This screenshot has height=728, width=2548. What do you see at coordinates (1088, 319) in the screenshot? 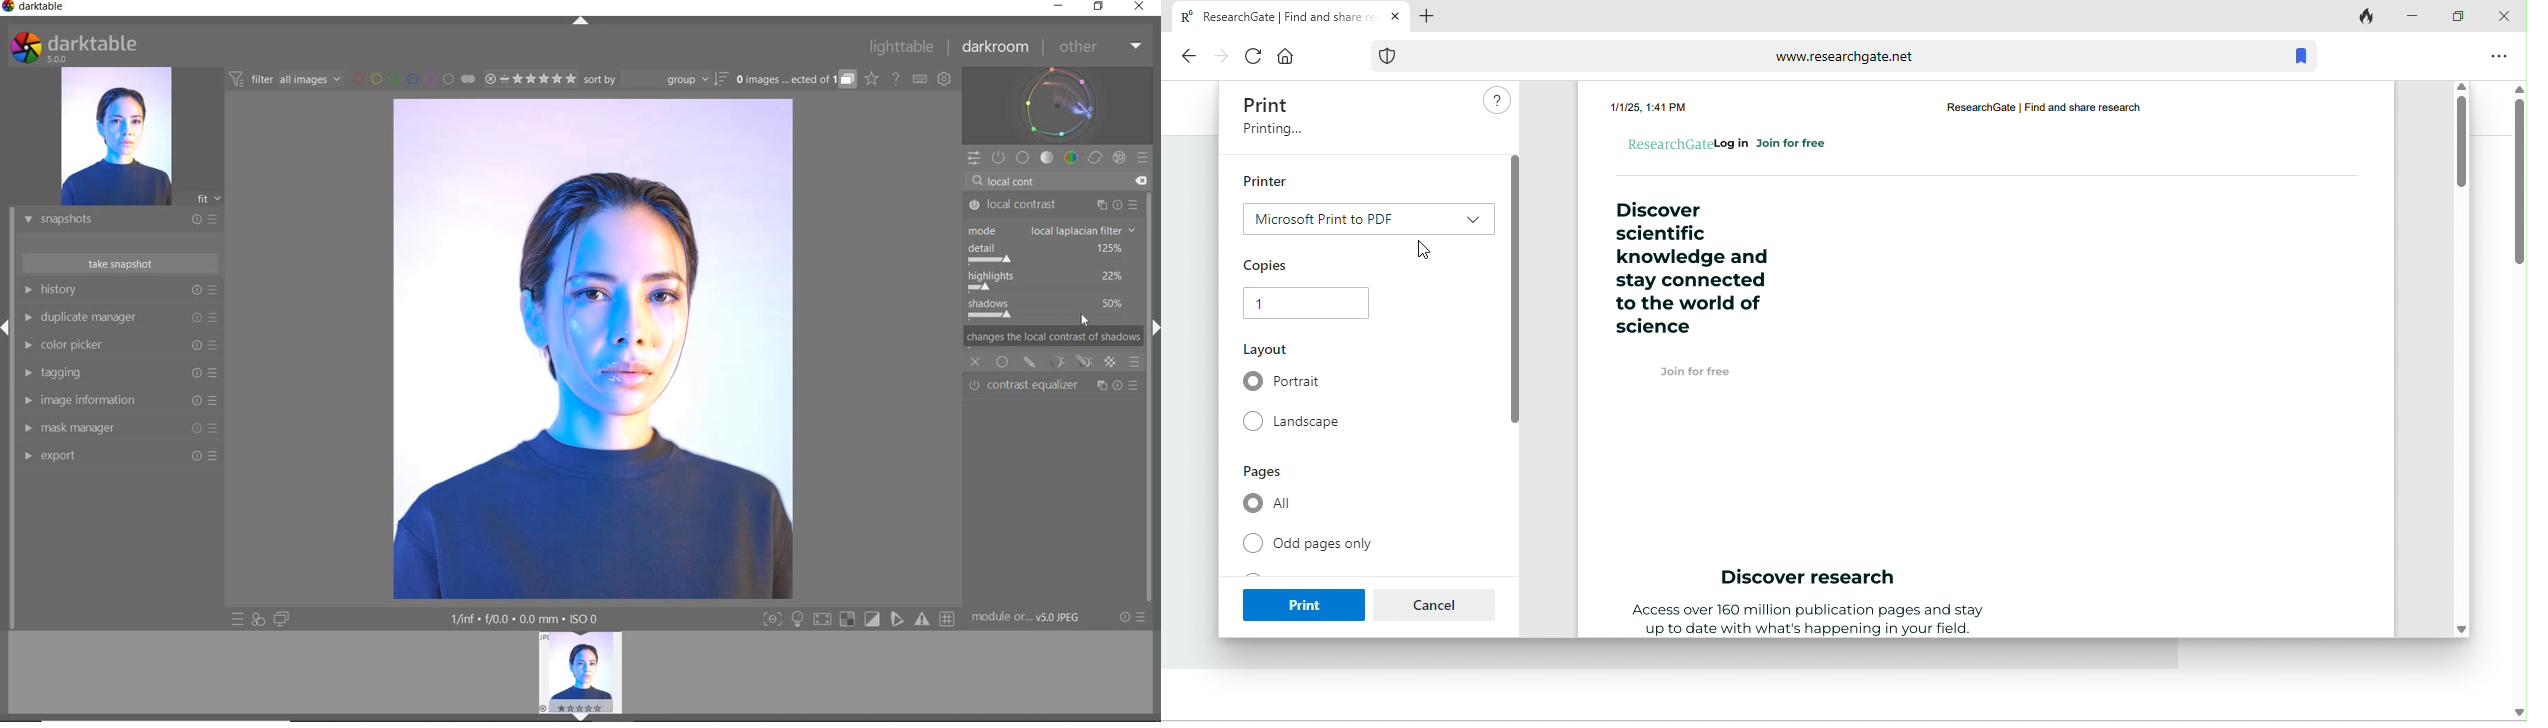
I see `cursor` at bounding box center [1088, 319].